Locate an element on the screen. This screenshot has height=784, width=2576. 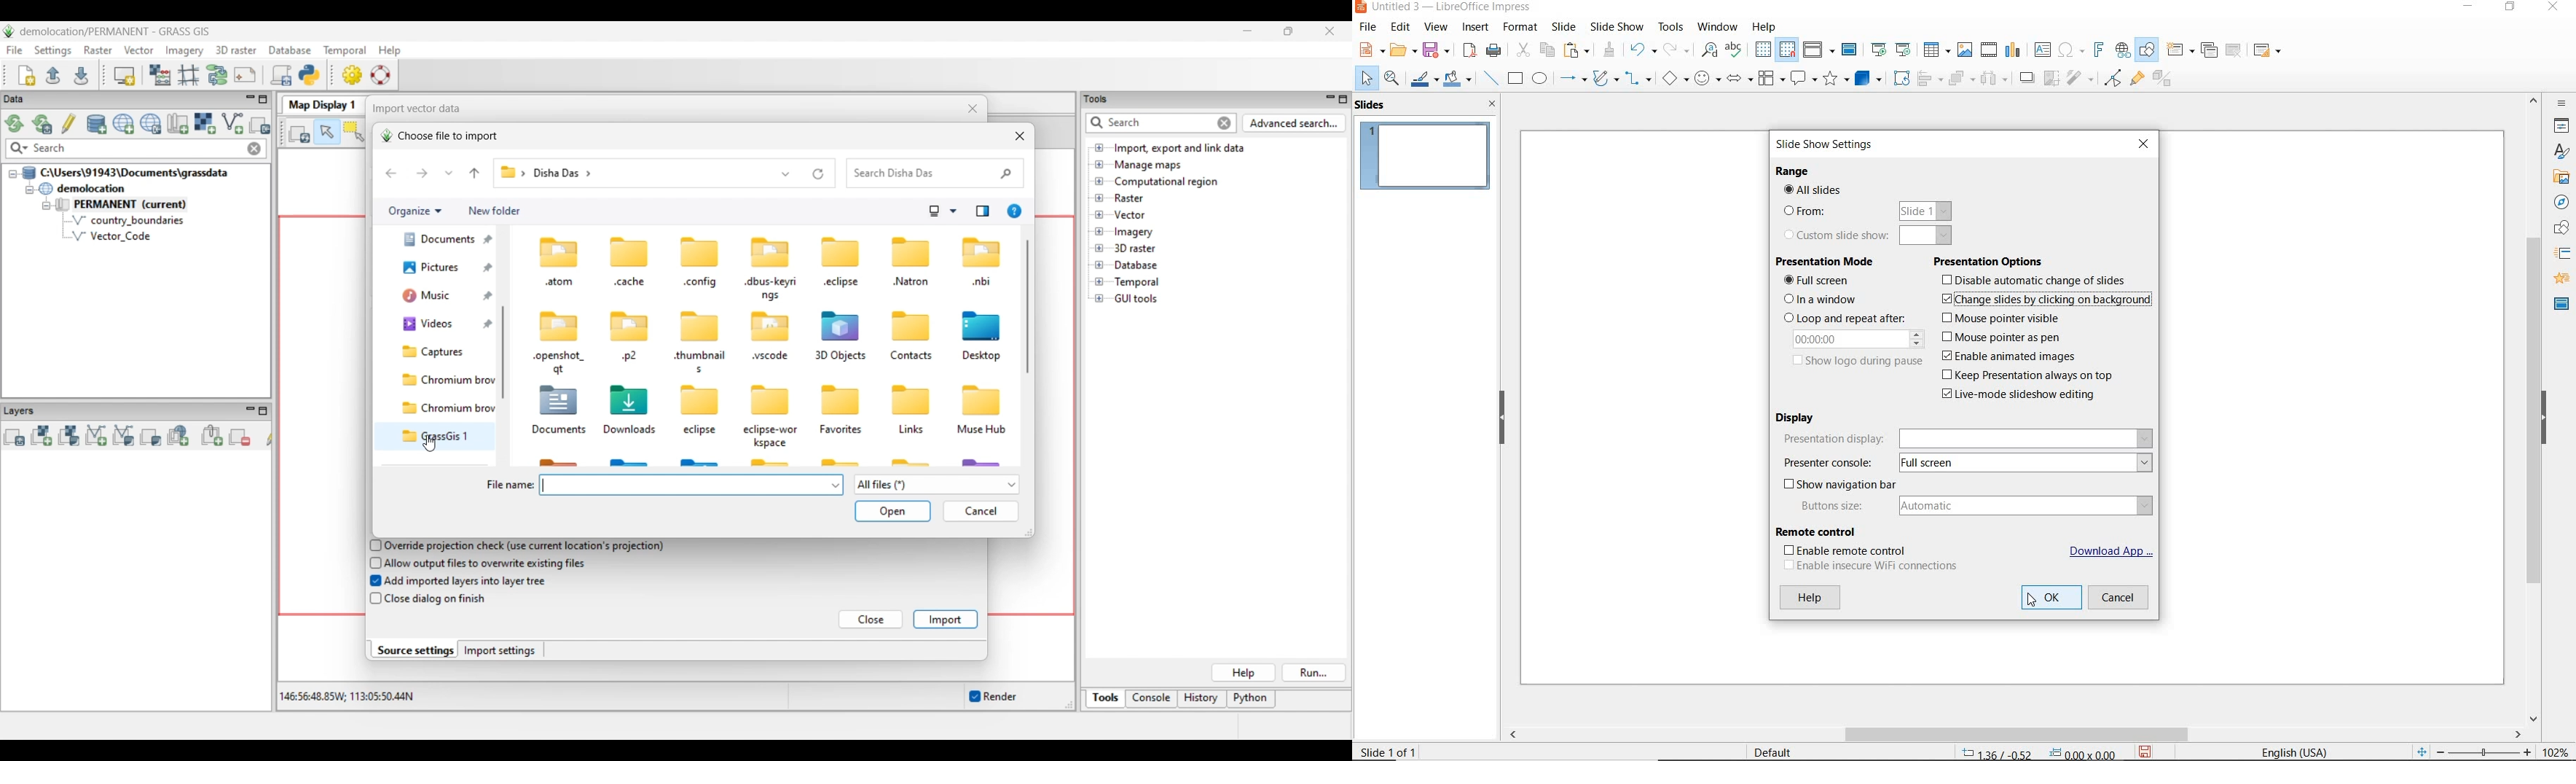
FLOWCHART is located at coordinates (1770, 79).